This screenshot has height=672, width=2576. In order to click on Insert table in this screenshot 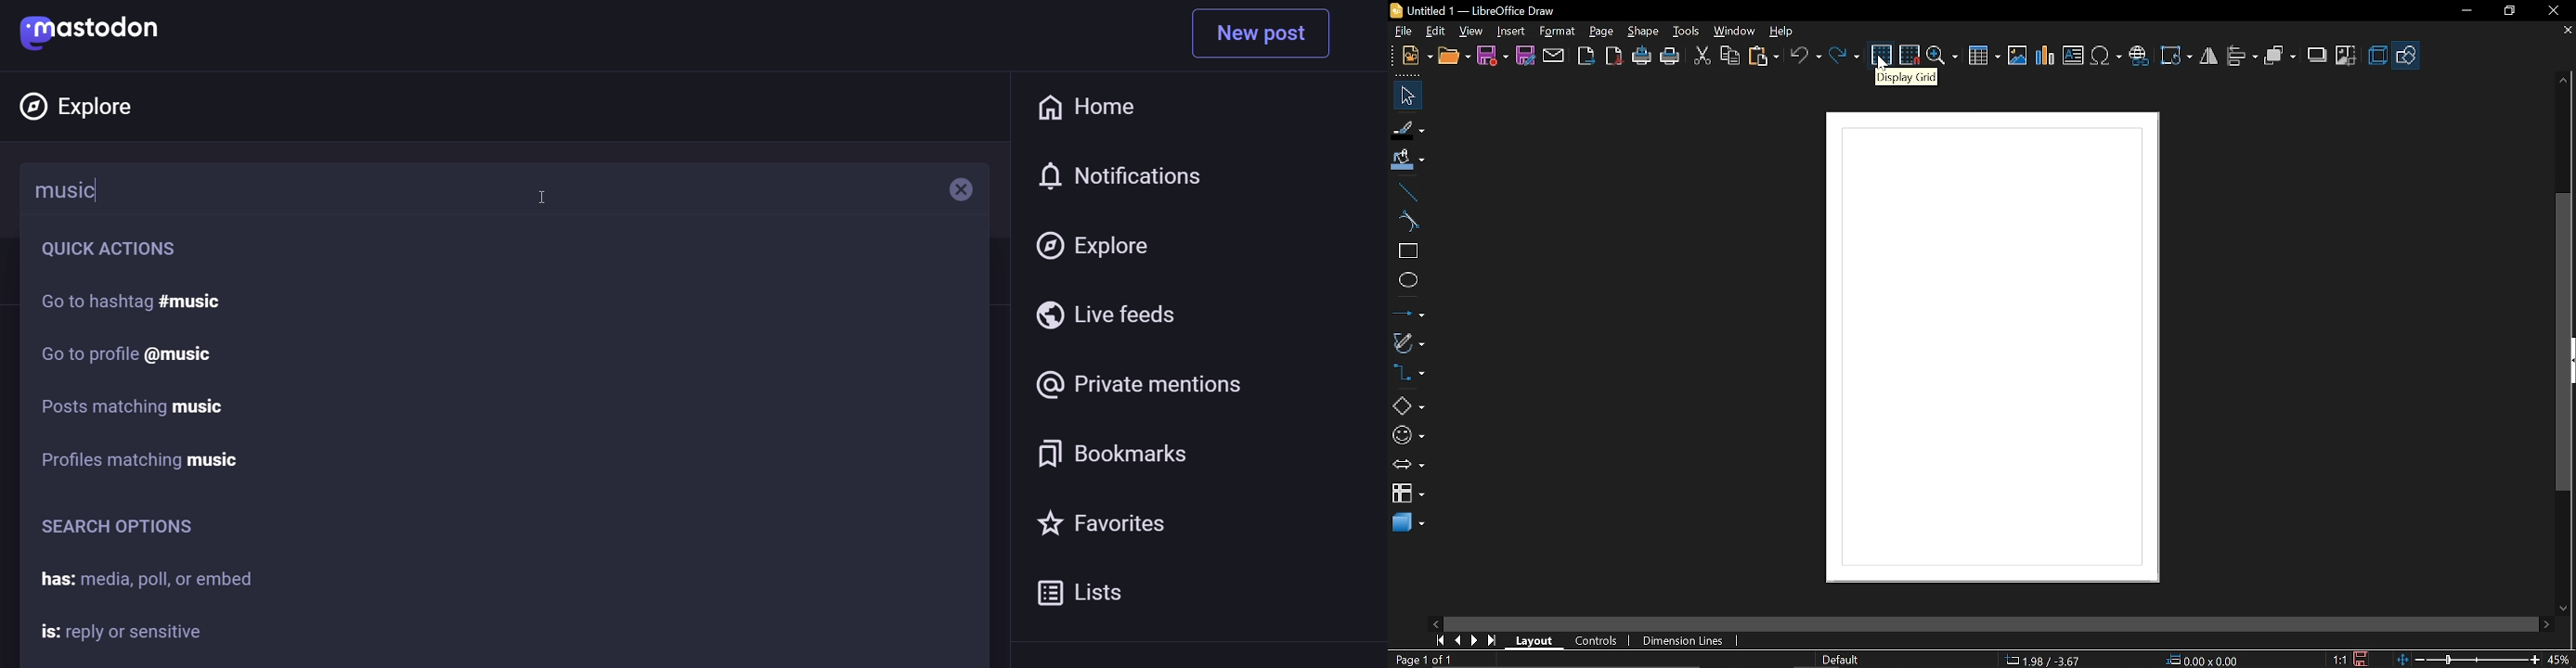, I will do `click(1984, 57)`.